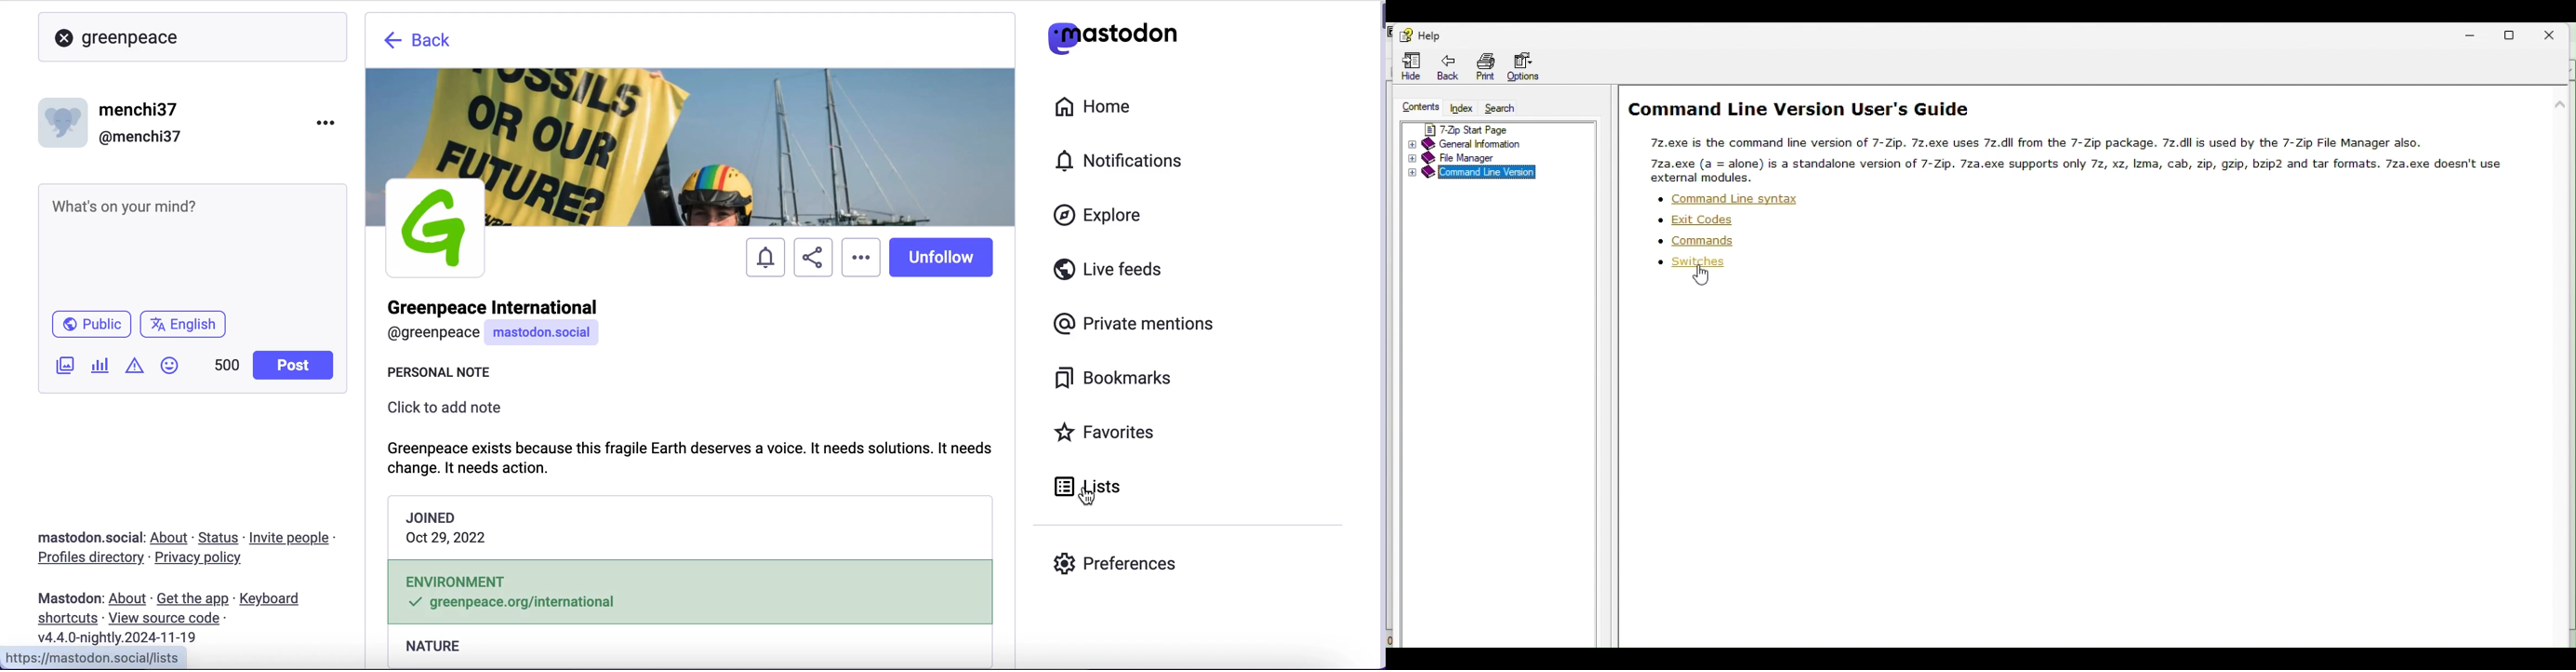  I want to click on share, so click(812, 260).